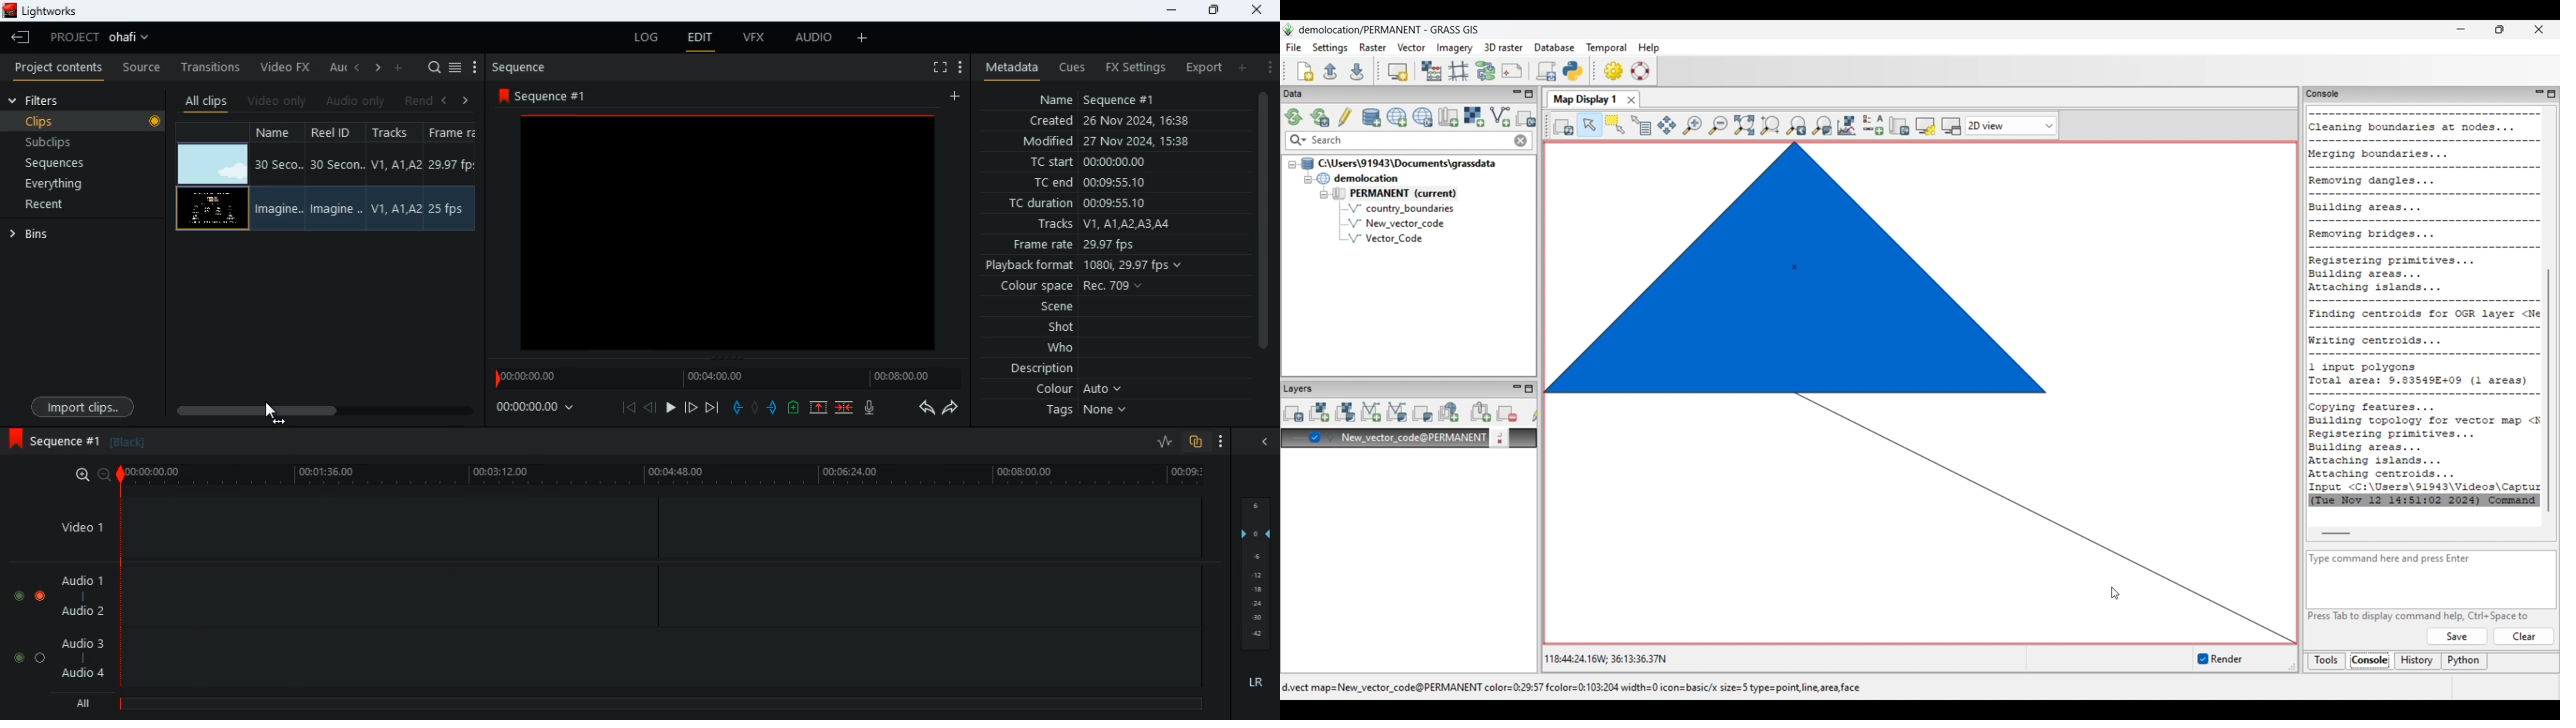  What do you see at coordinates (1097, 183) in the screenshot?
I see `tc end` at bounding box center [1097, 183].